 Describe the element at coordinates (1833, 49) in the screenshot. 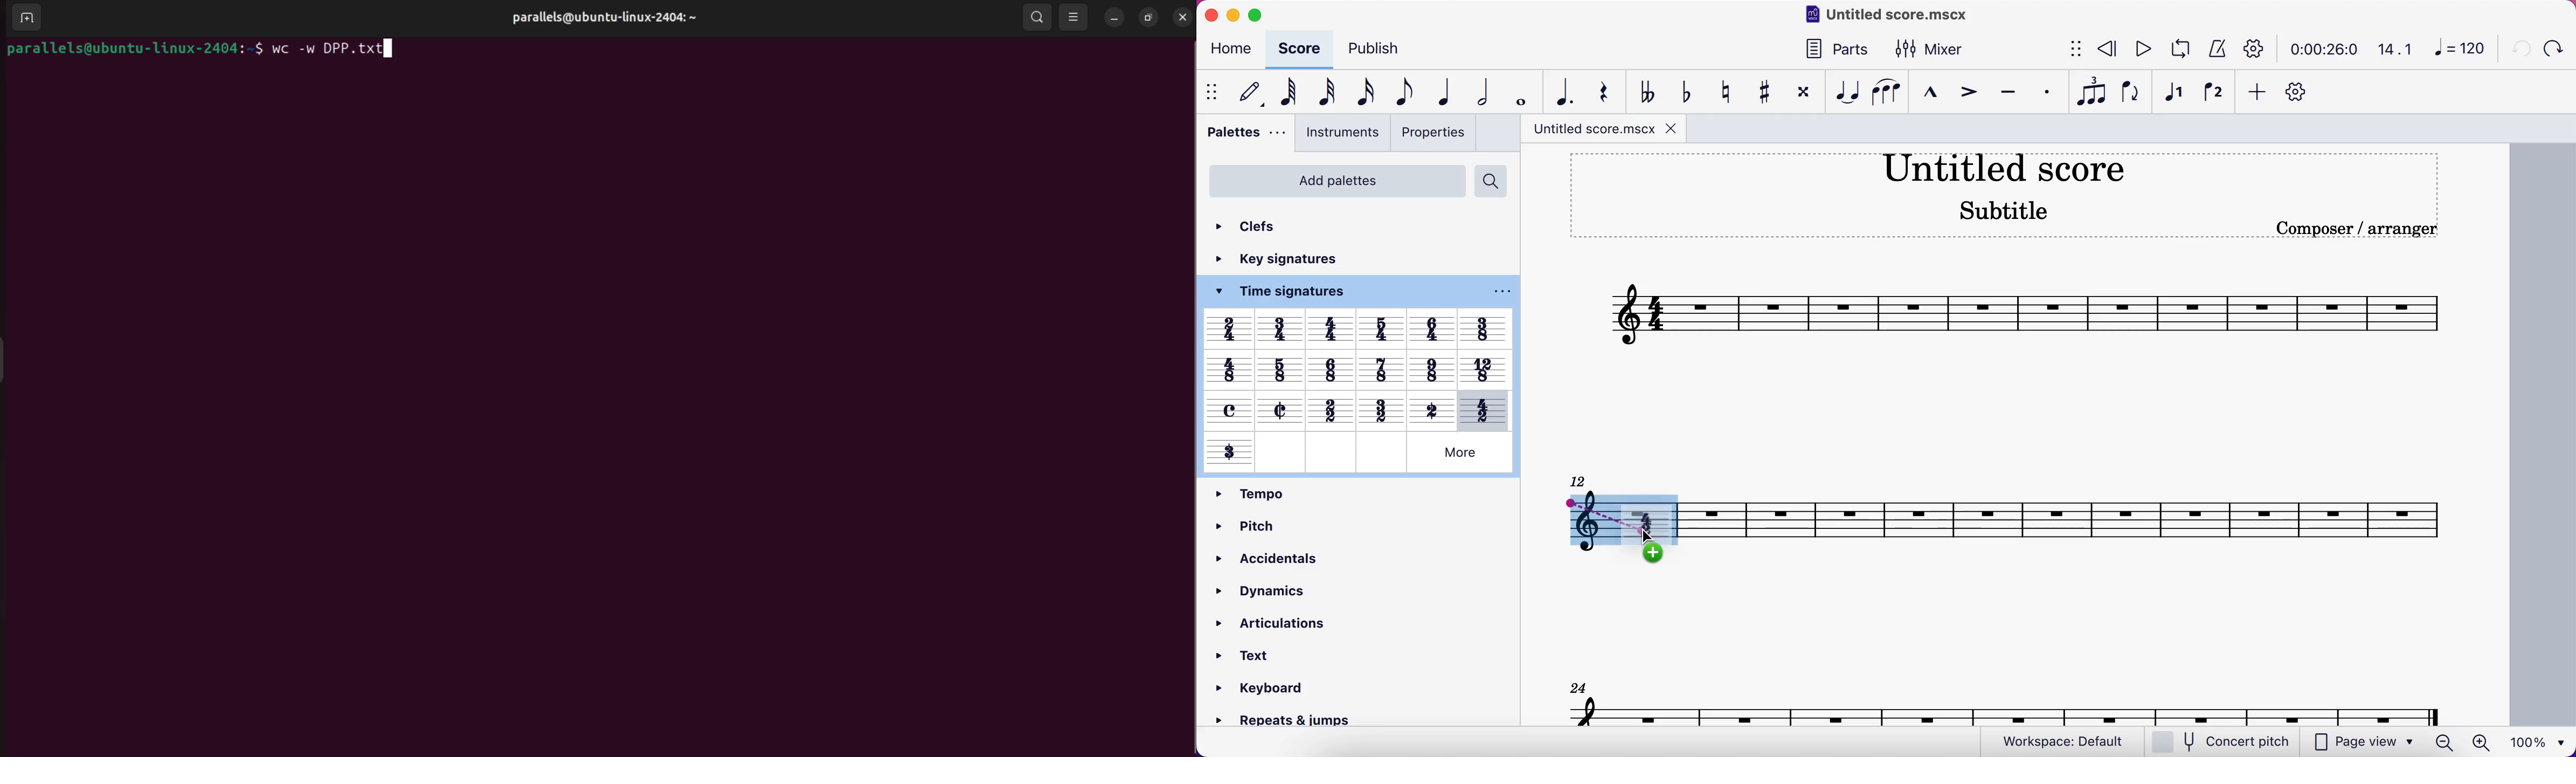

I see `parts` at that location.